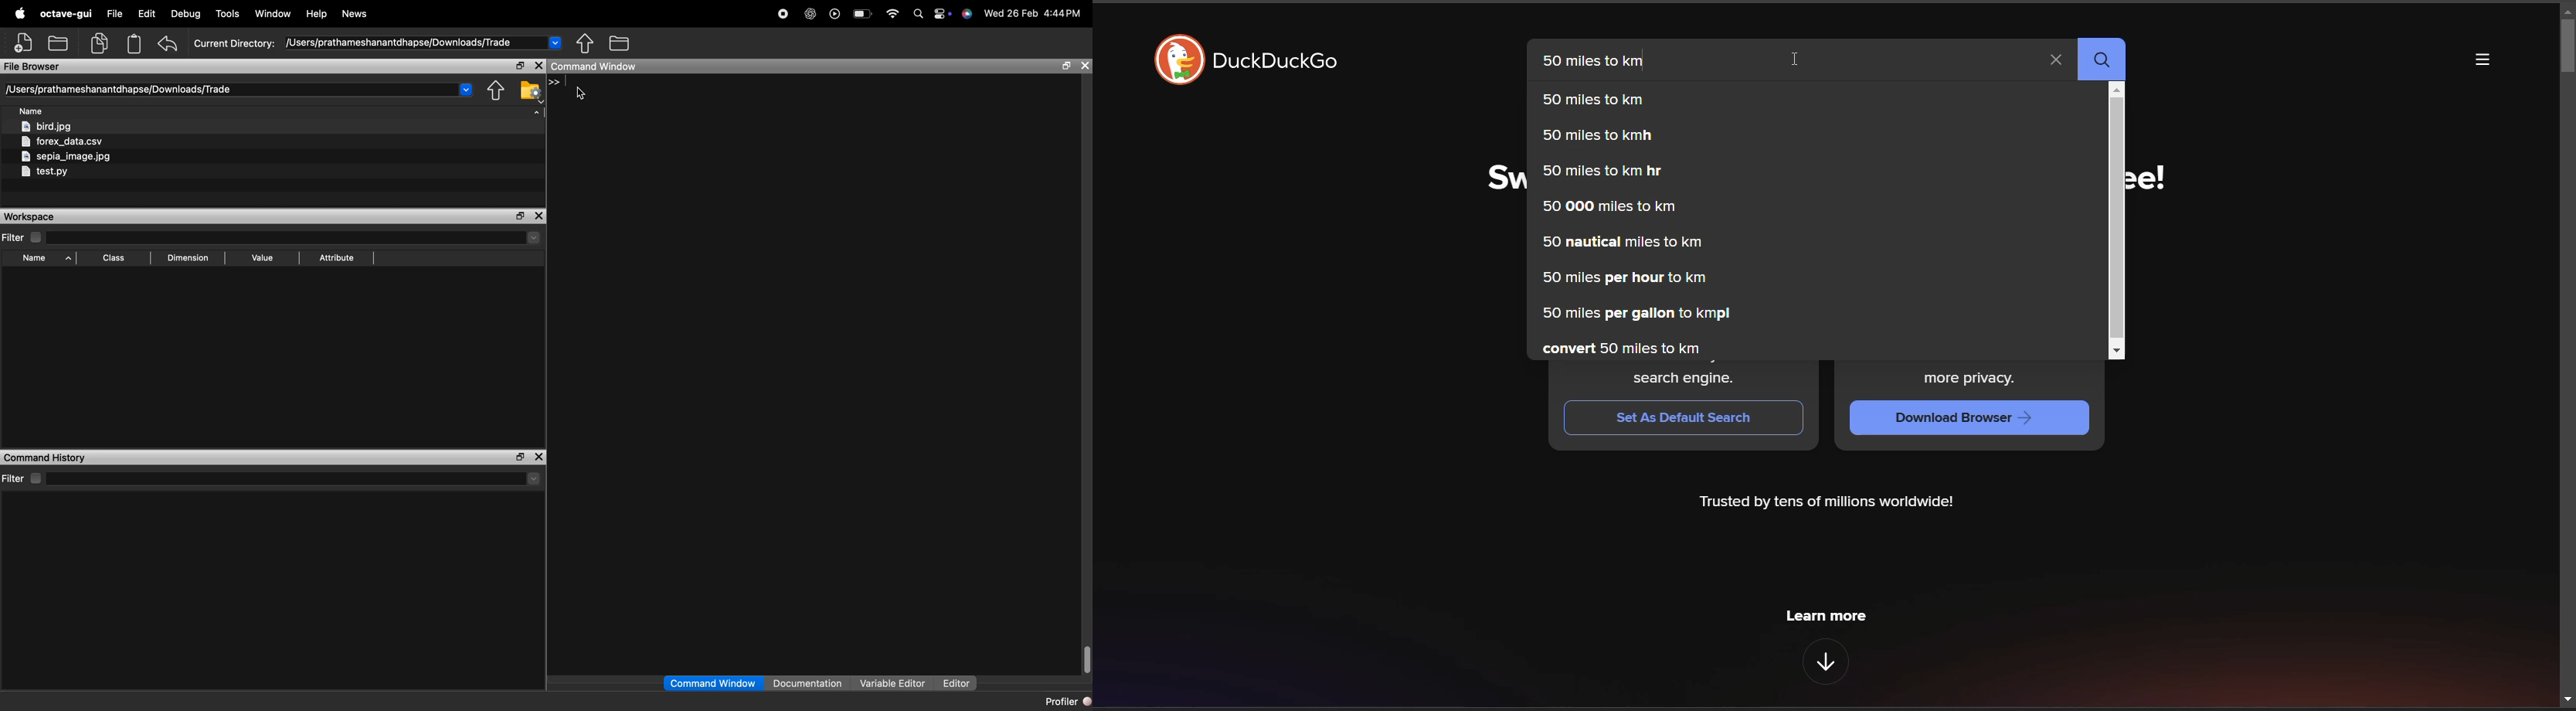  I want to click on 50 miles to kmh, so click(1599, 138).